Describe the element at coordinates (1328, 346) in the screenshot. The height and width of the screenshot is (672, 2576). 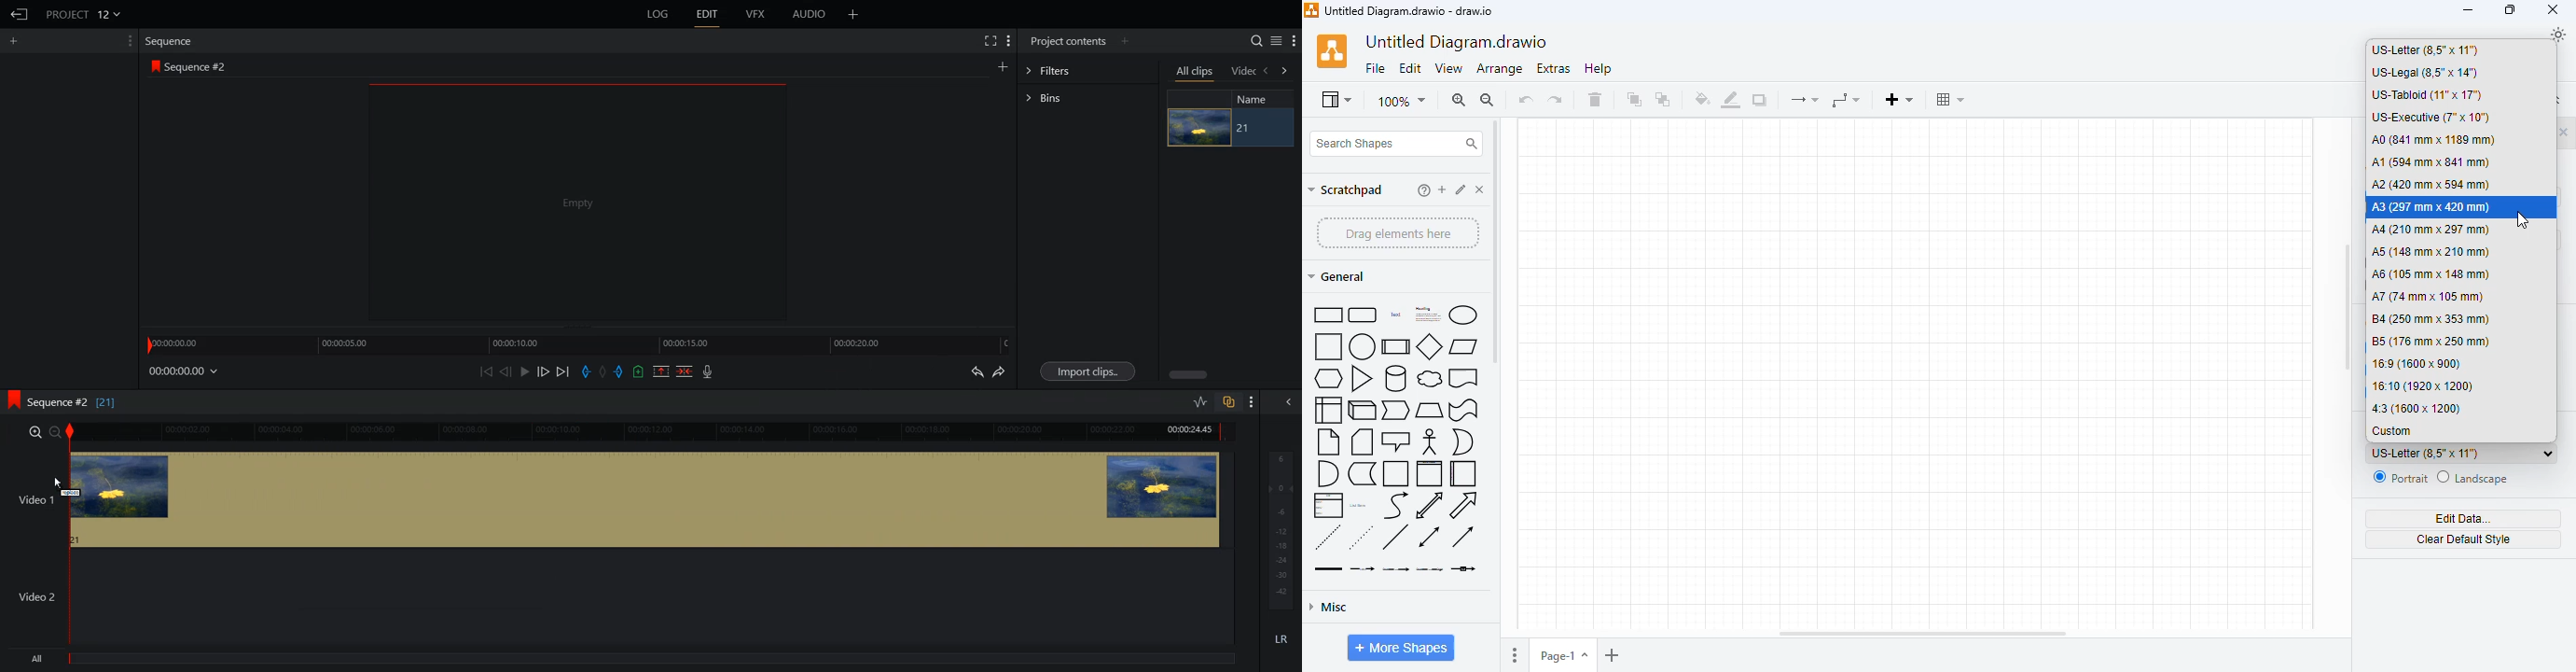
I see `square` at that location.